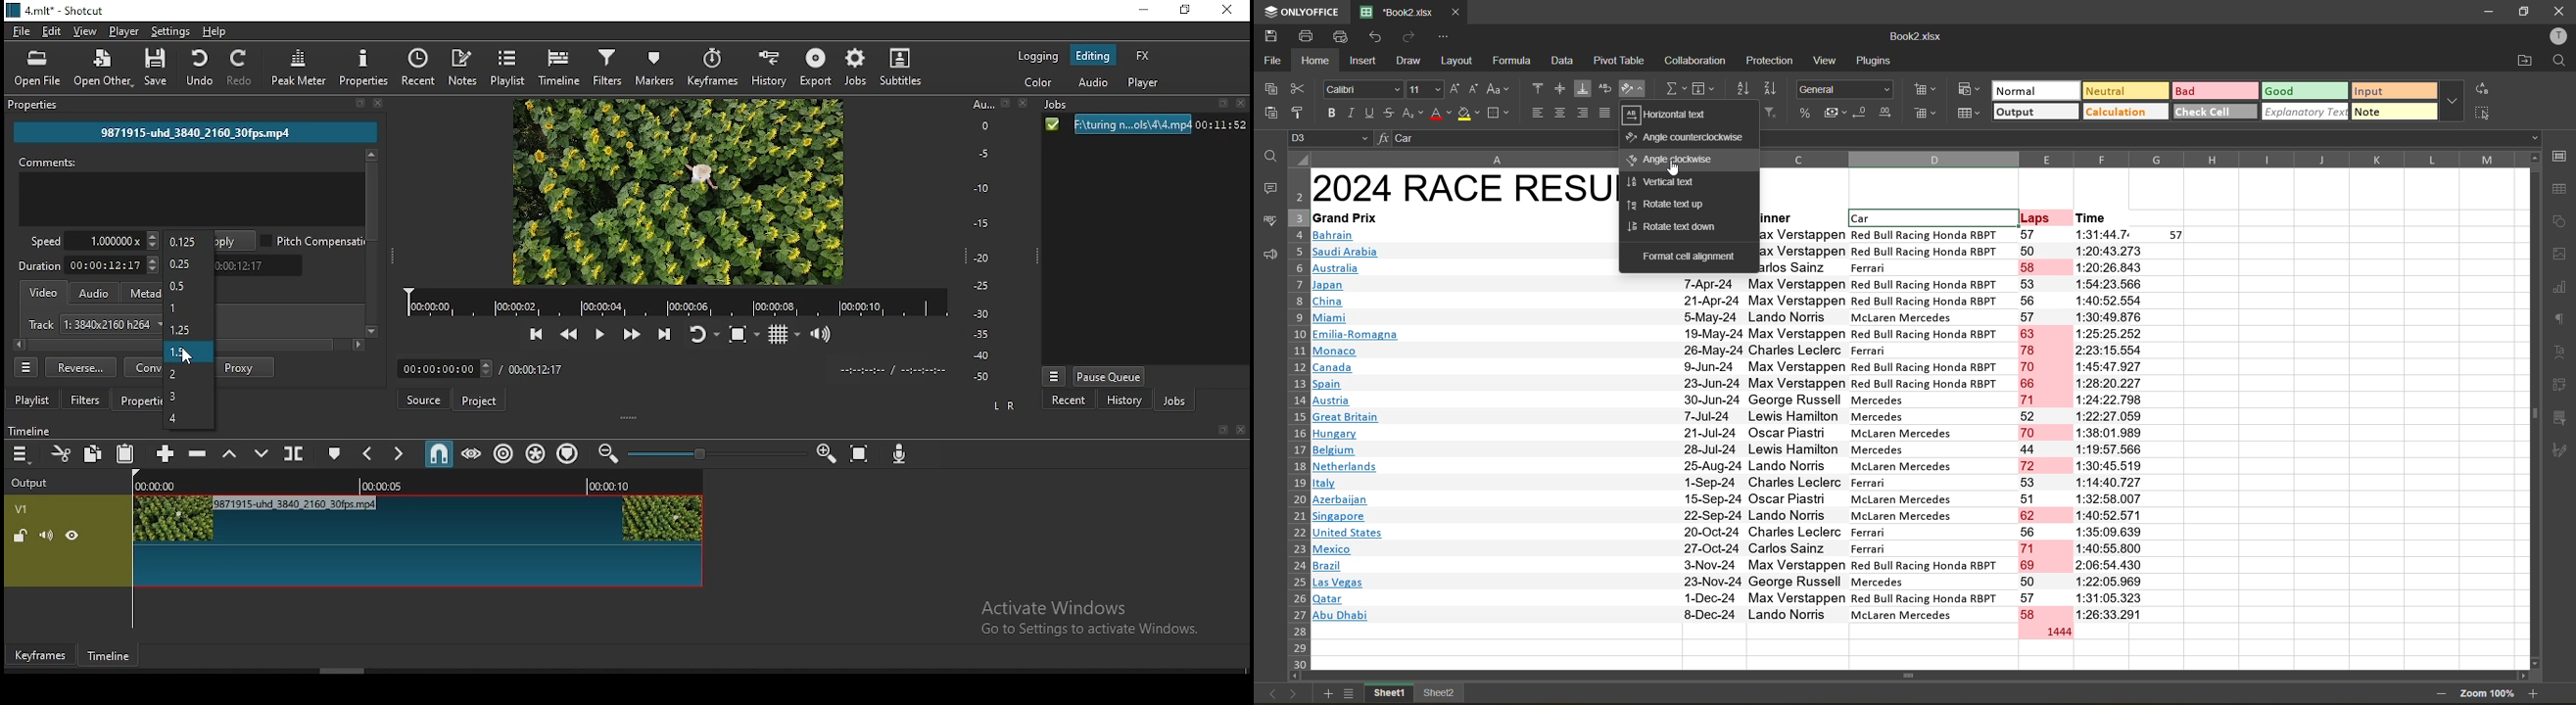  Describe the element at coordinates (1270, 110) in the screenshot. I see `paste` at that location.